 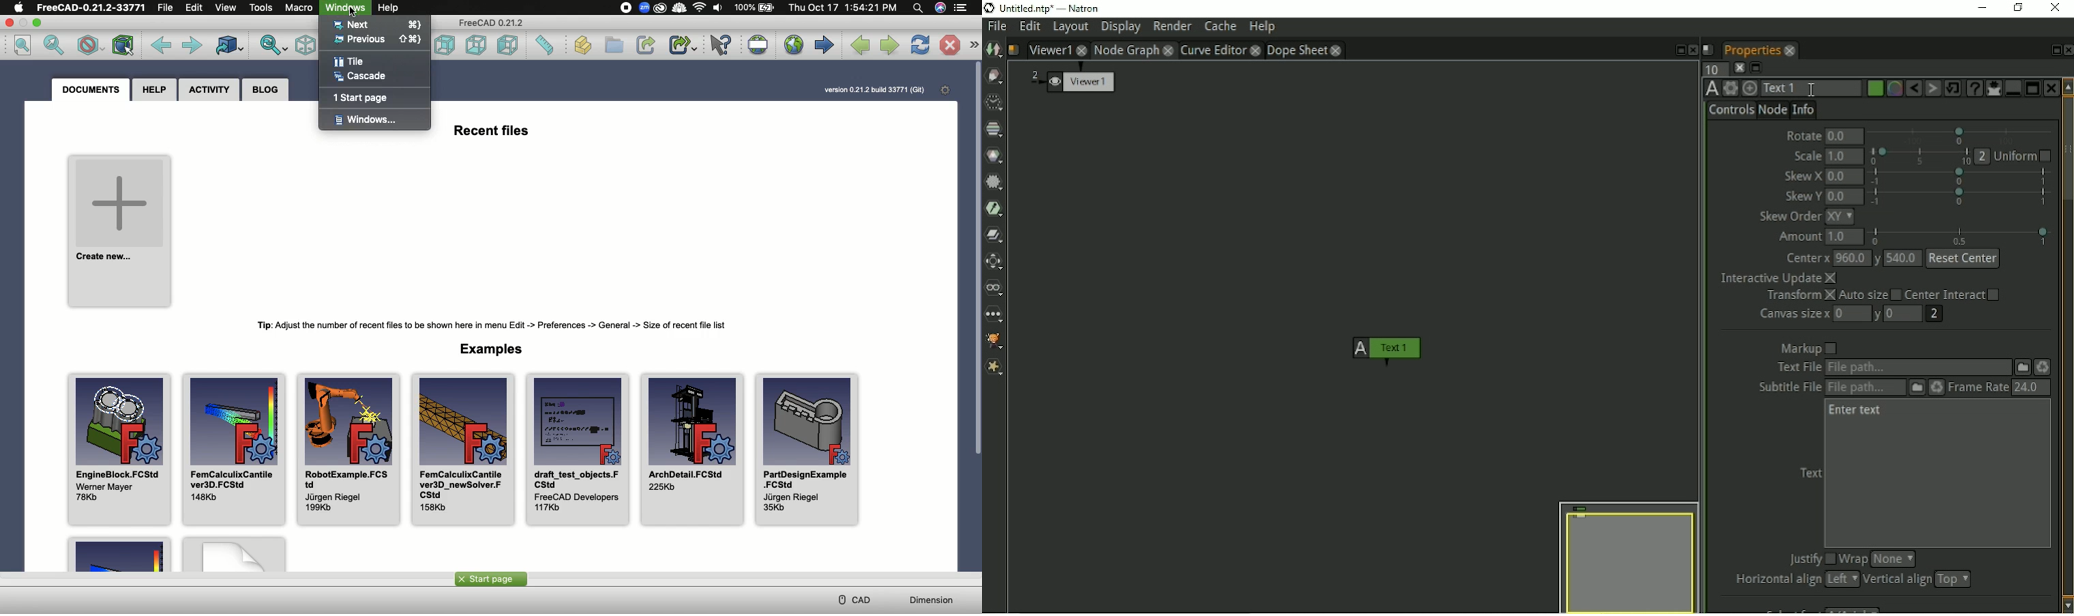 I want to click on Edit, so click(x=1030, y=27).